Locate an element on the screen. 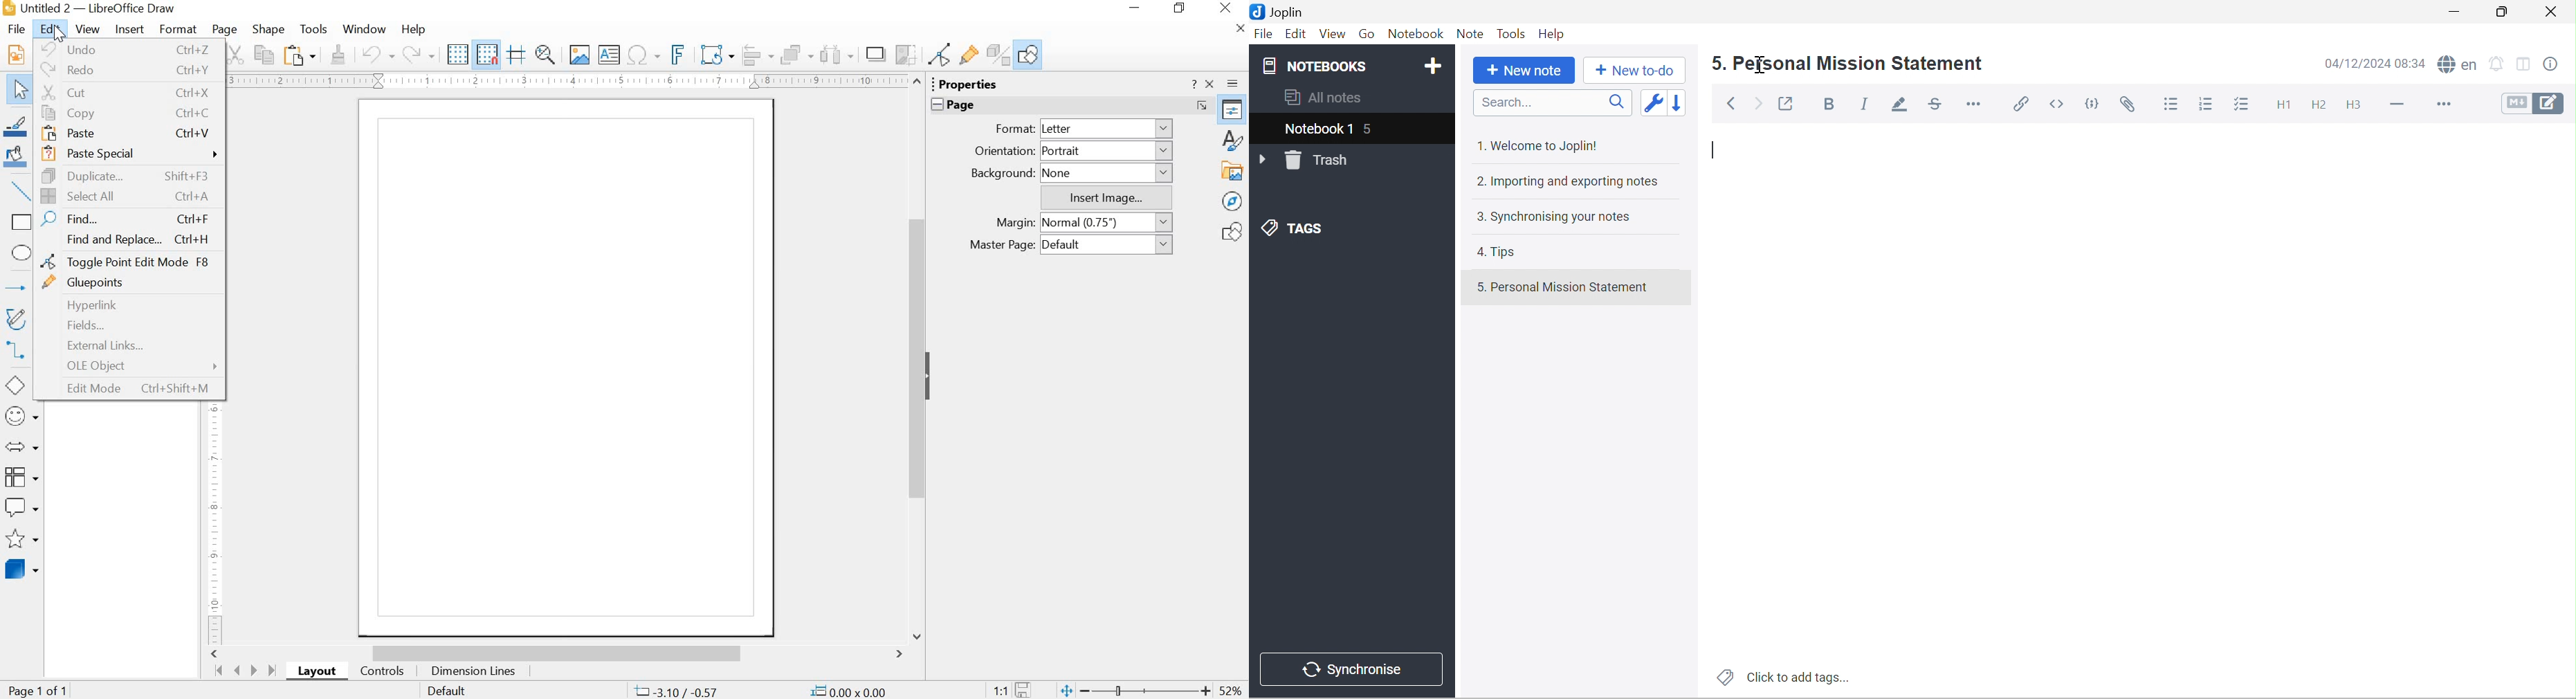 The width and height of the screenshot is (2576, 700). View is located at coordinates (1334, 33).